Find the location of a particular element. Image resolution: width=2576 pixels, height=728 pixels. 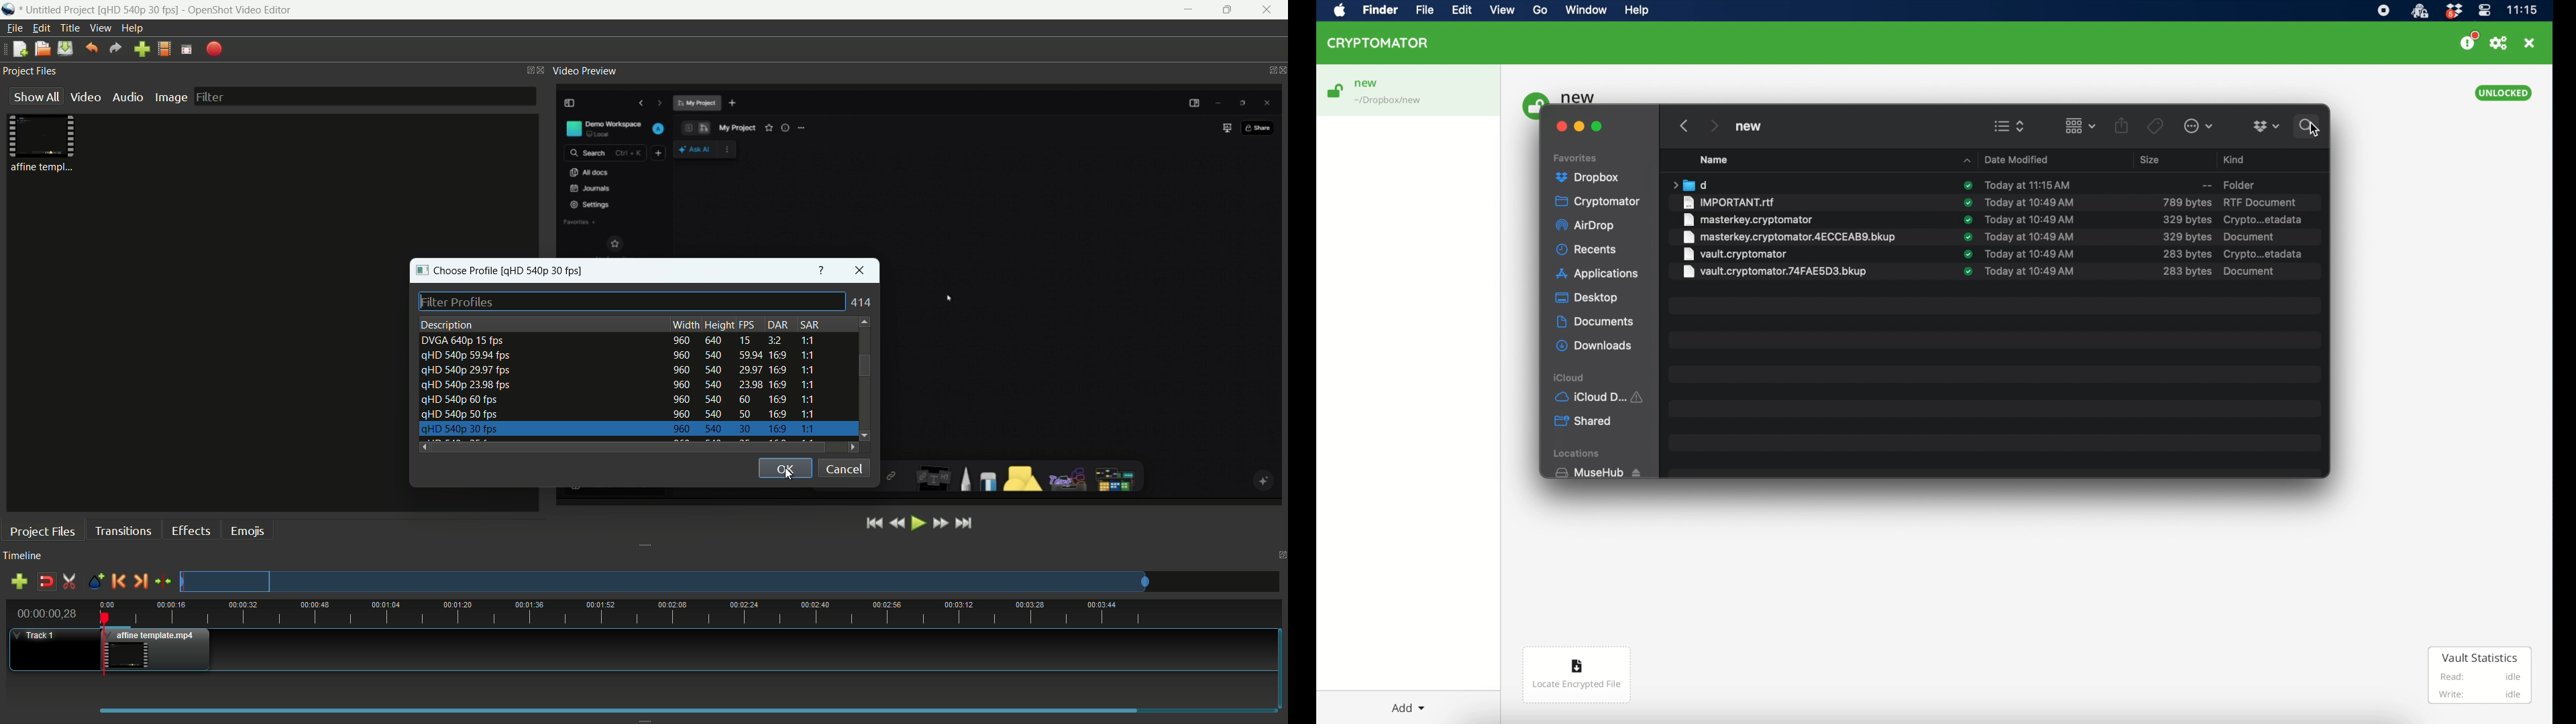

next marker is located at coordinates (140, 582).